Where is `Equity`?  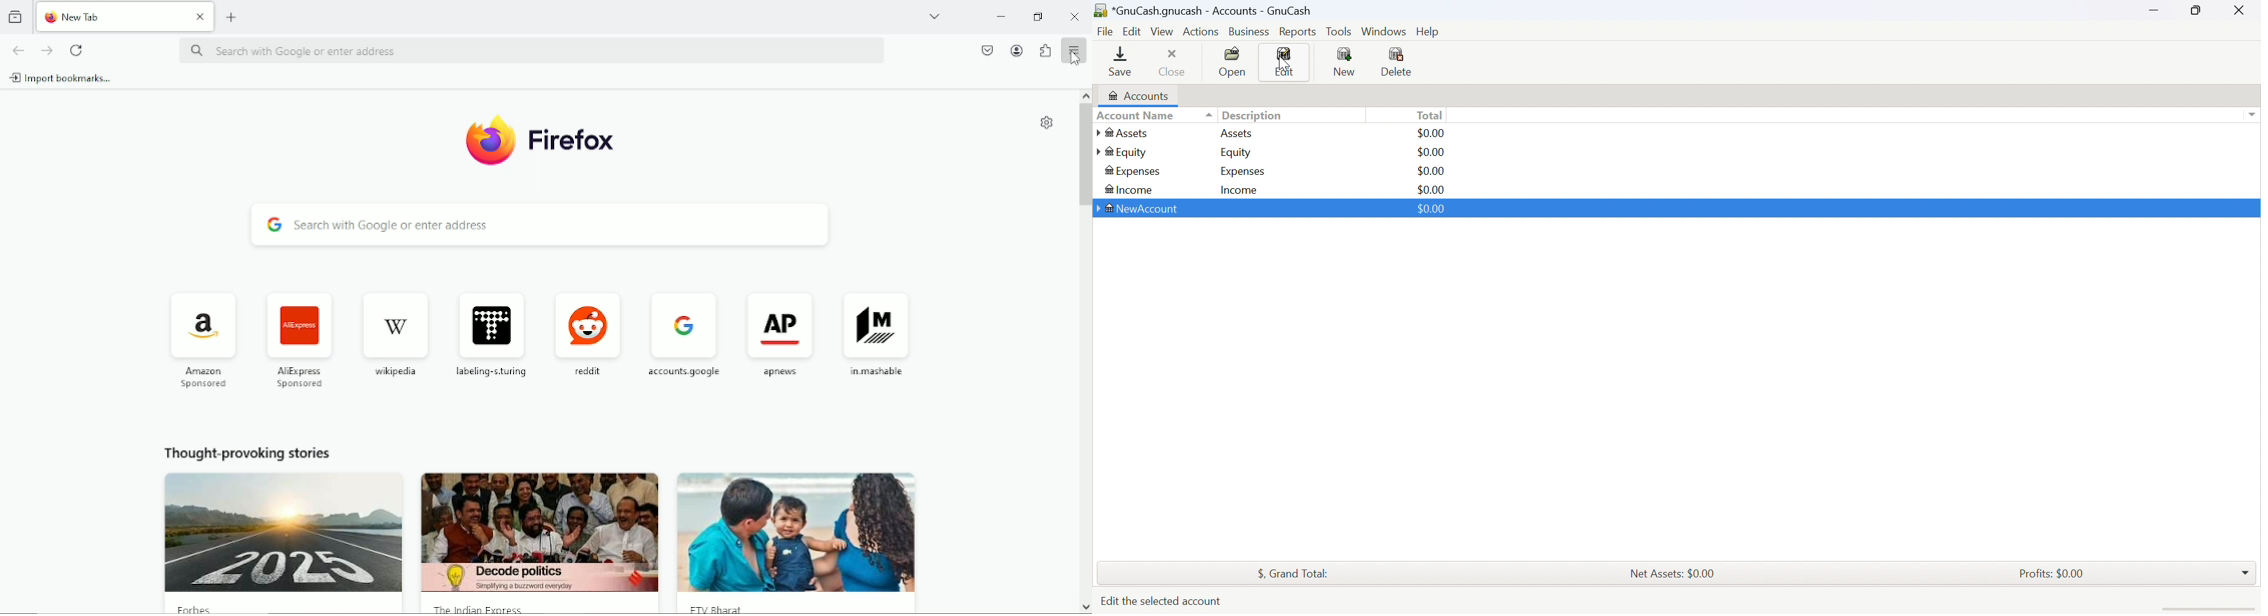
Equity is located at coordinates (1122, 152).